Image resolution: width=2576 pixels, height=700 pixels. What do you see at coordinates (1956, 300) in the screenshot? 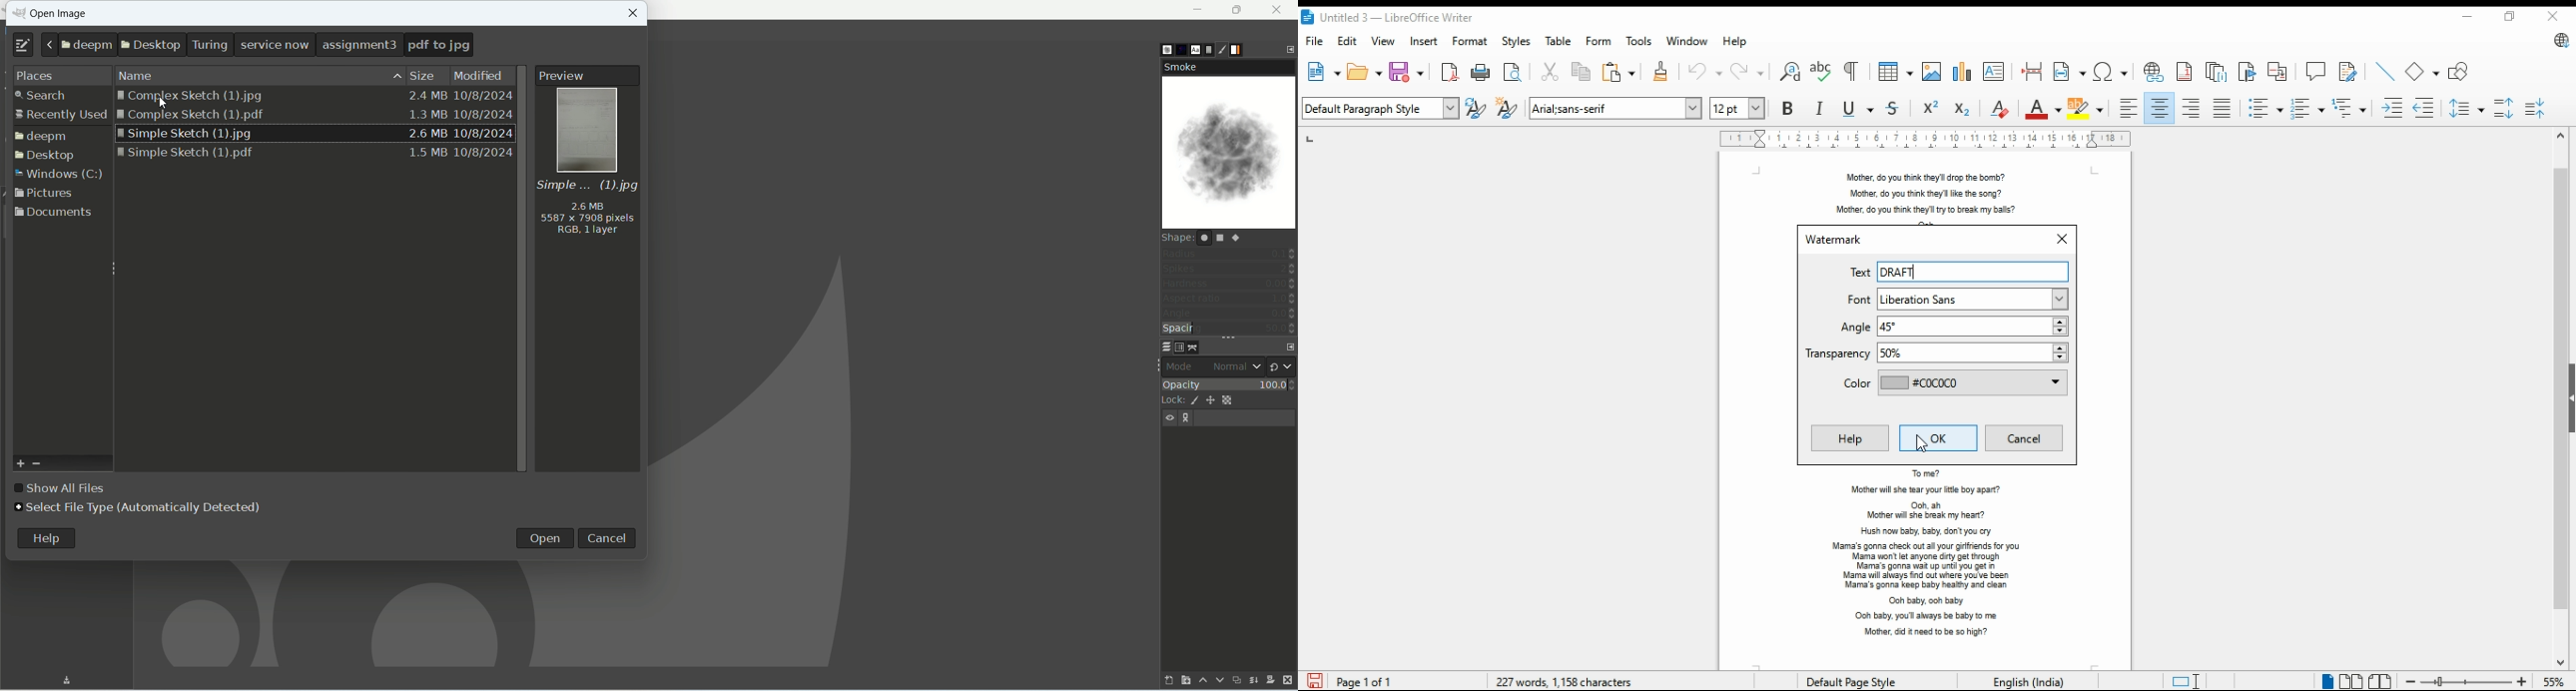
I see `font` at bounding box center [1956, 300].